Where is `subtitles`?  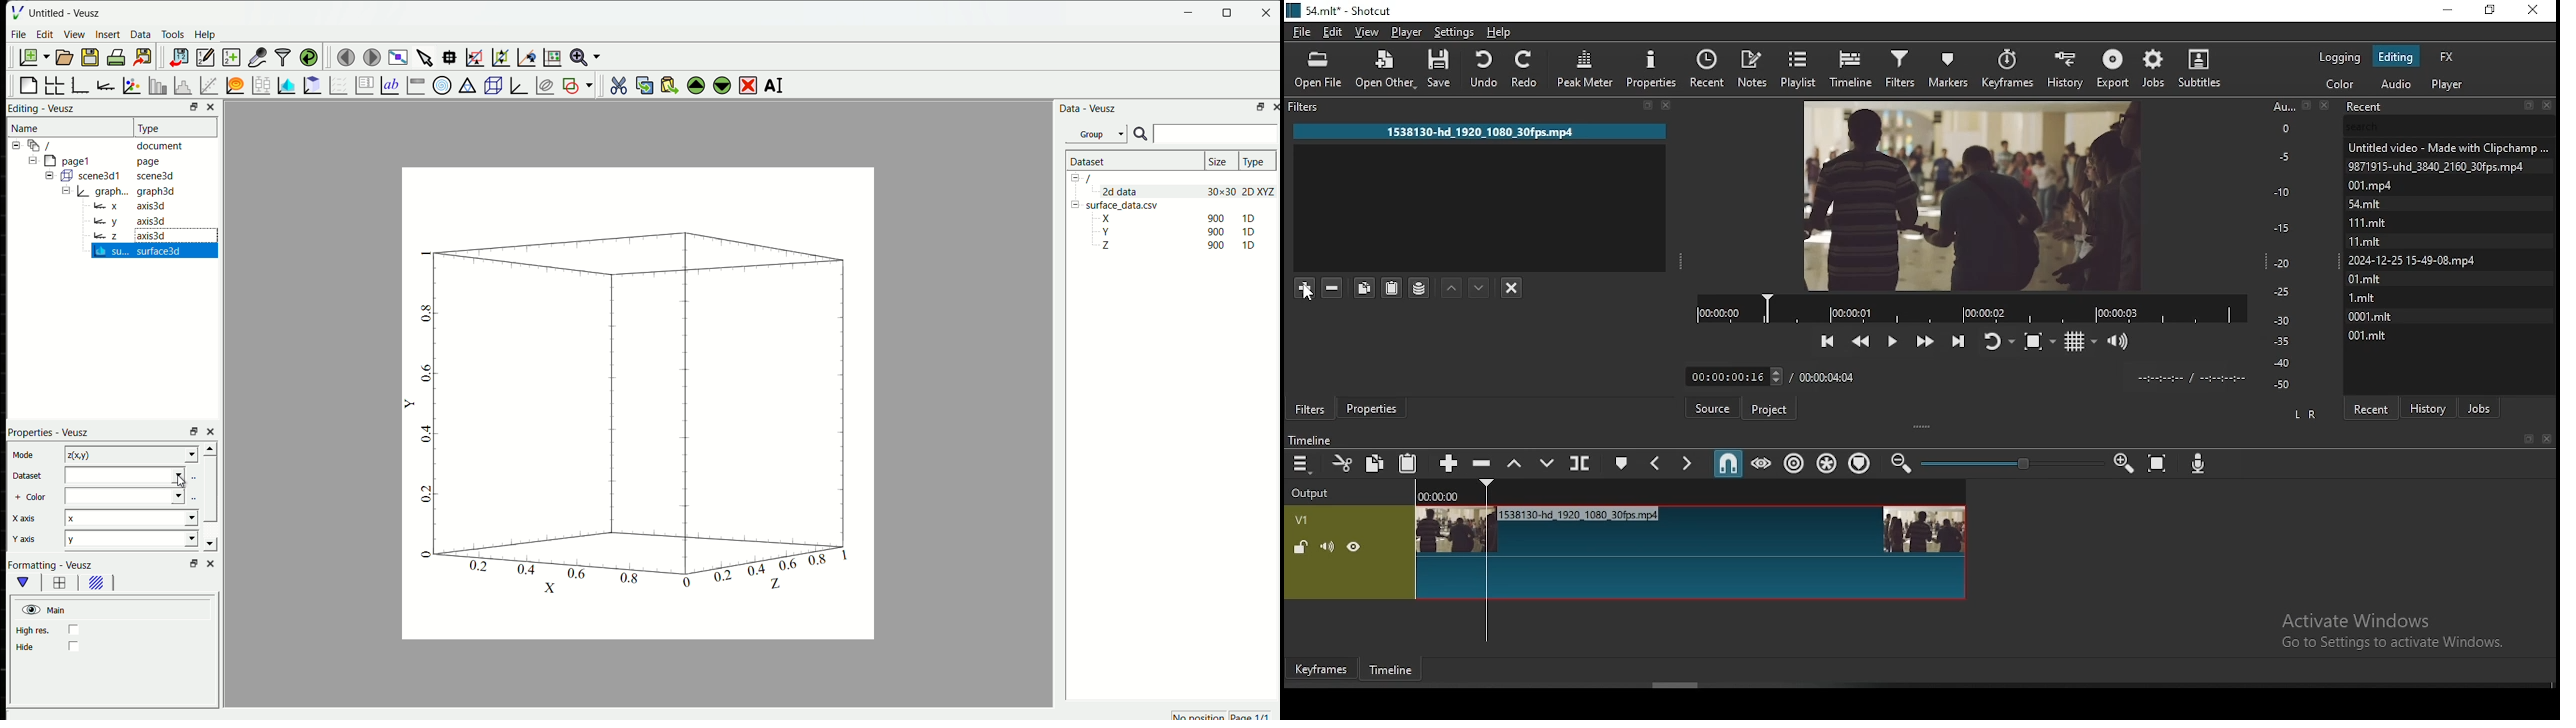 subtitles is located at coordinates (2204, 67).